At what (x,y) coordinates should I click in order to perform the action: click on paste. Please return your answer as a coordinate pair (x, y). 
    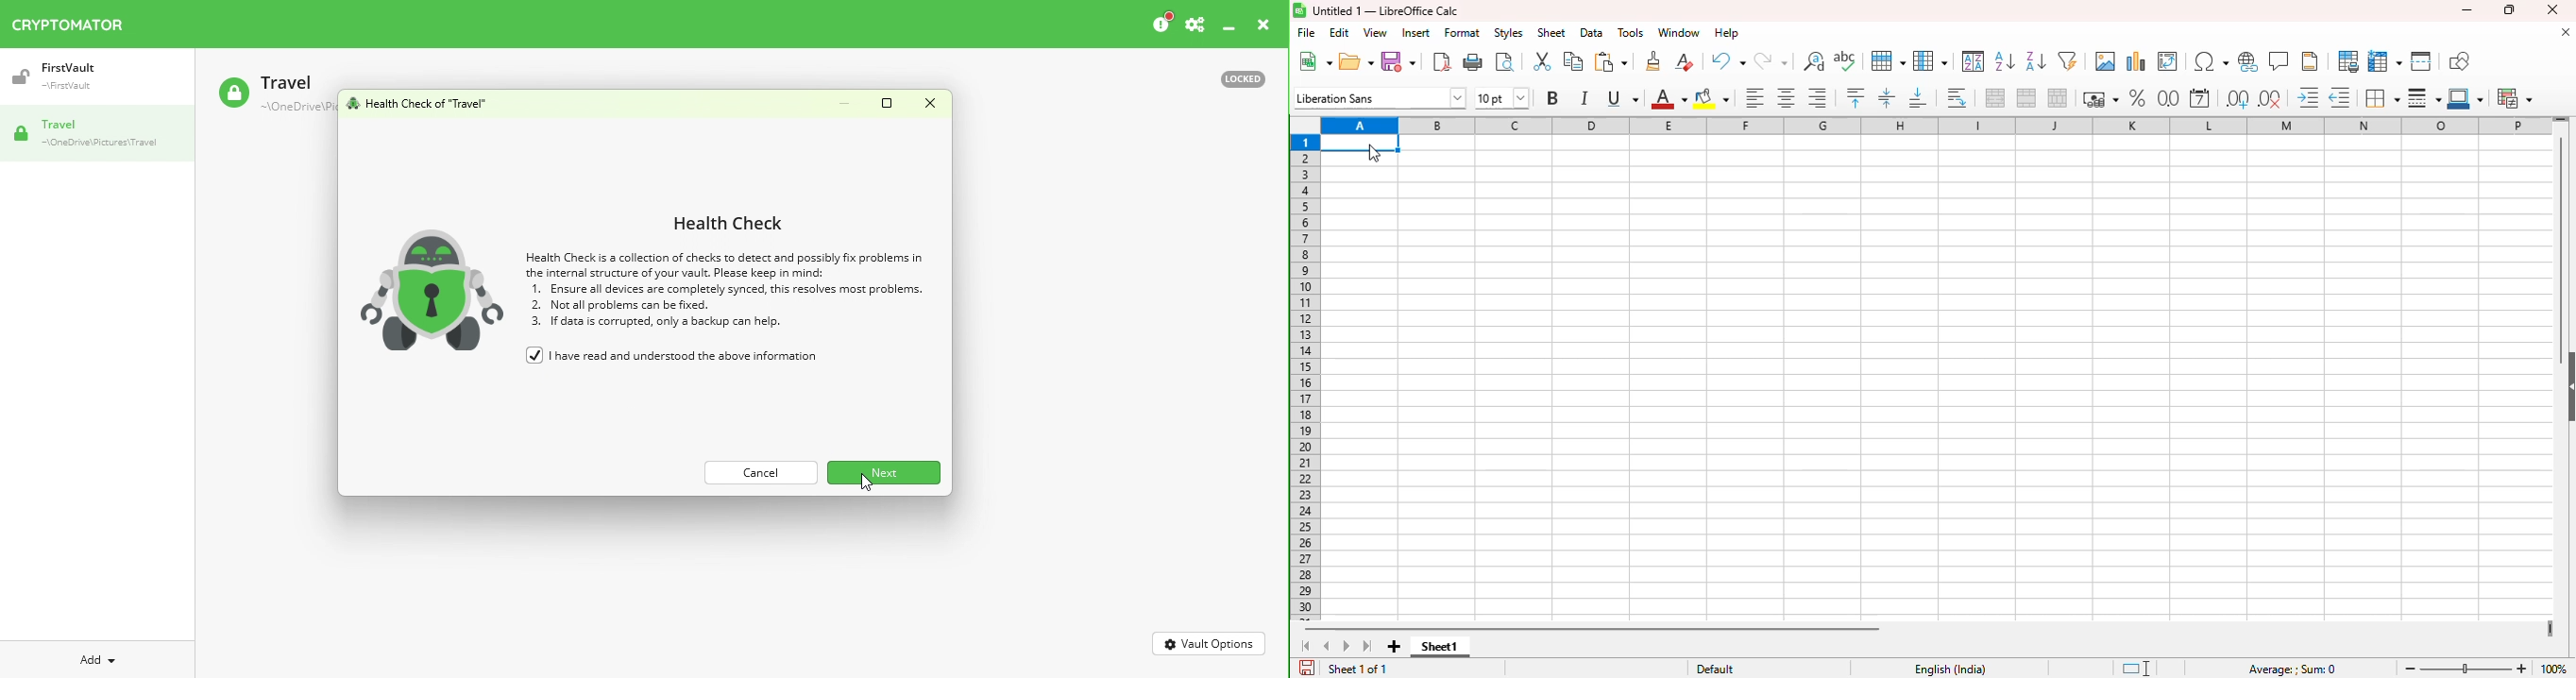
    Looking at the image, I should click on (1610, 61).